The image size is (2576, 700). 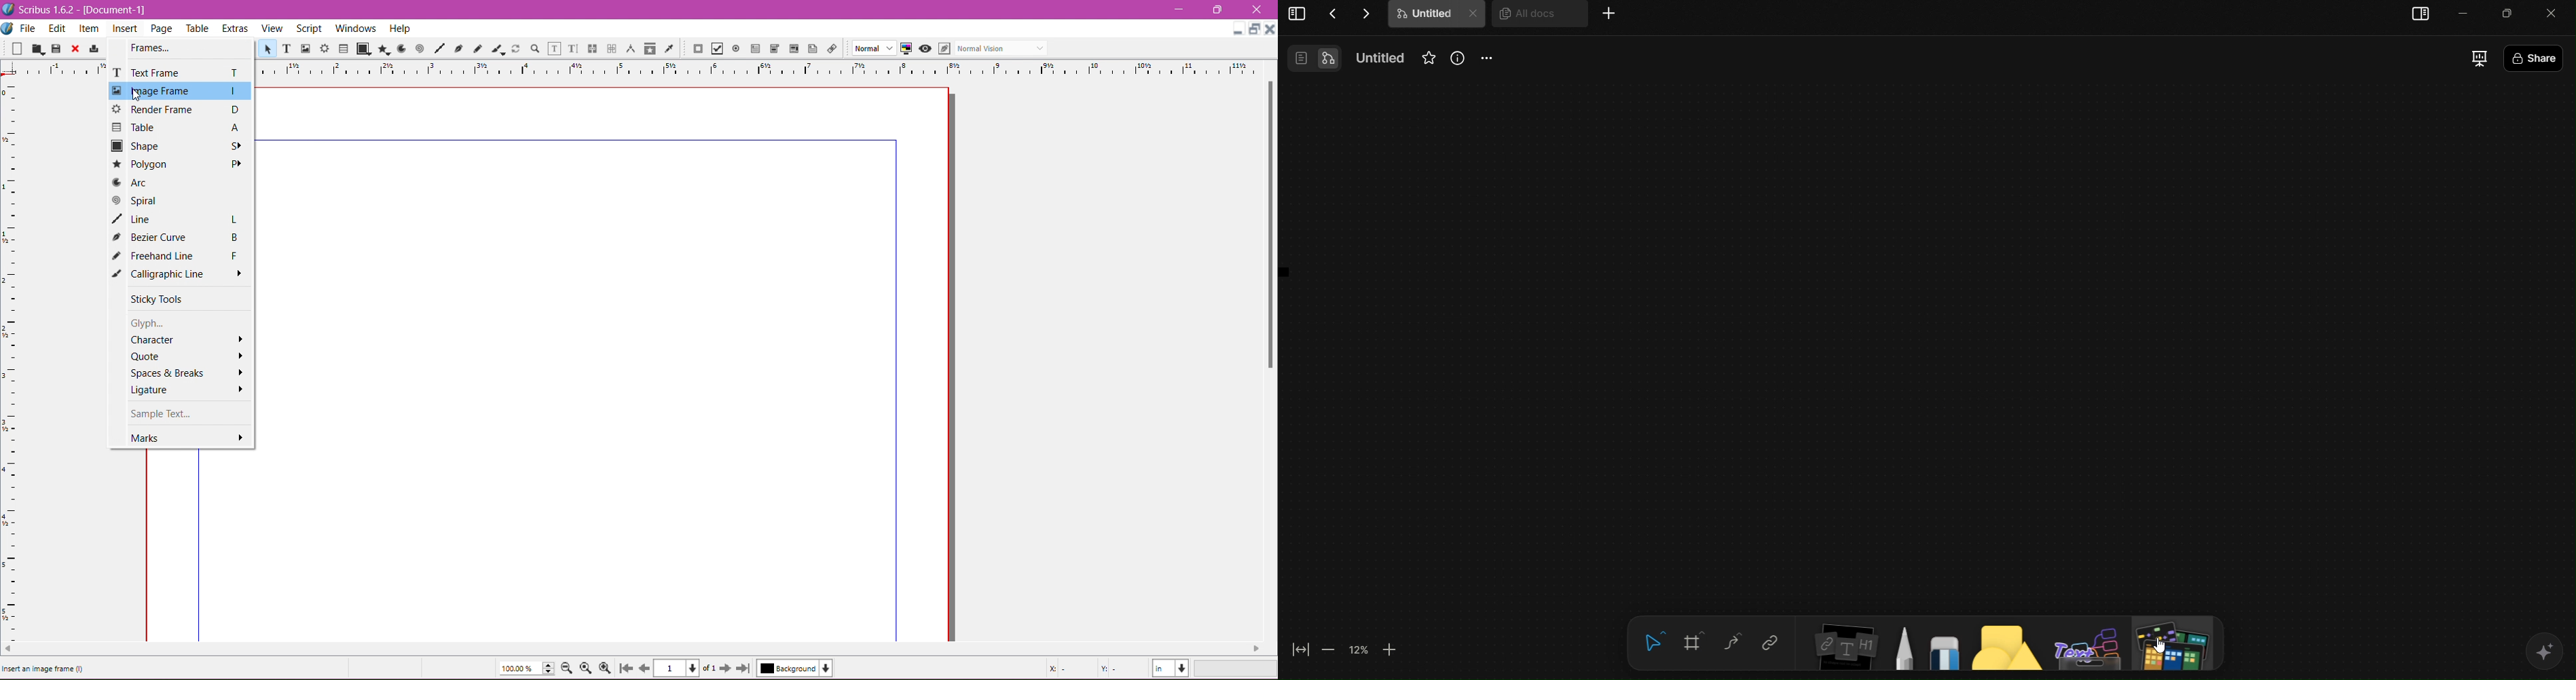 I want to click on Favourites, so click(x=1428, y=56).